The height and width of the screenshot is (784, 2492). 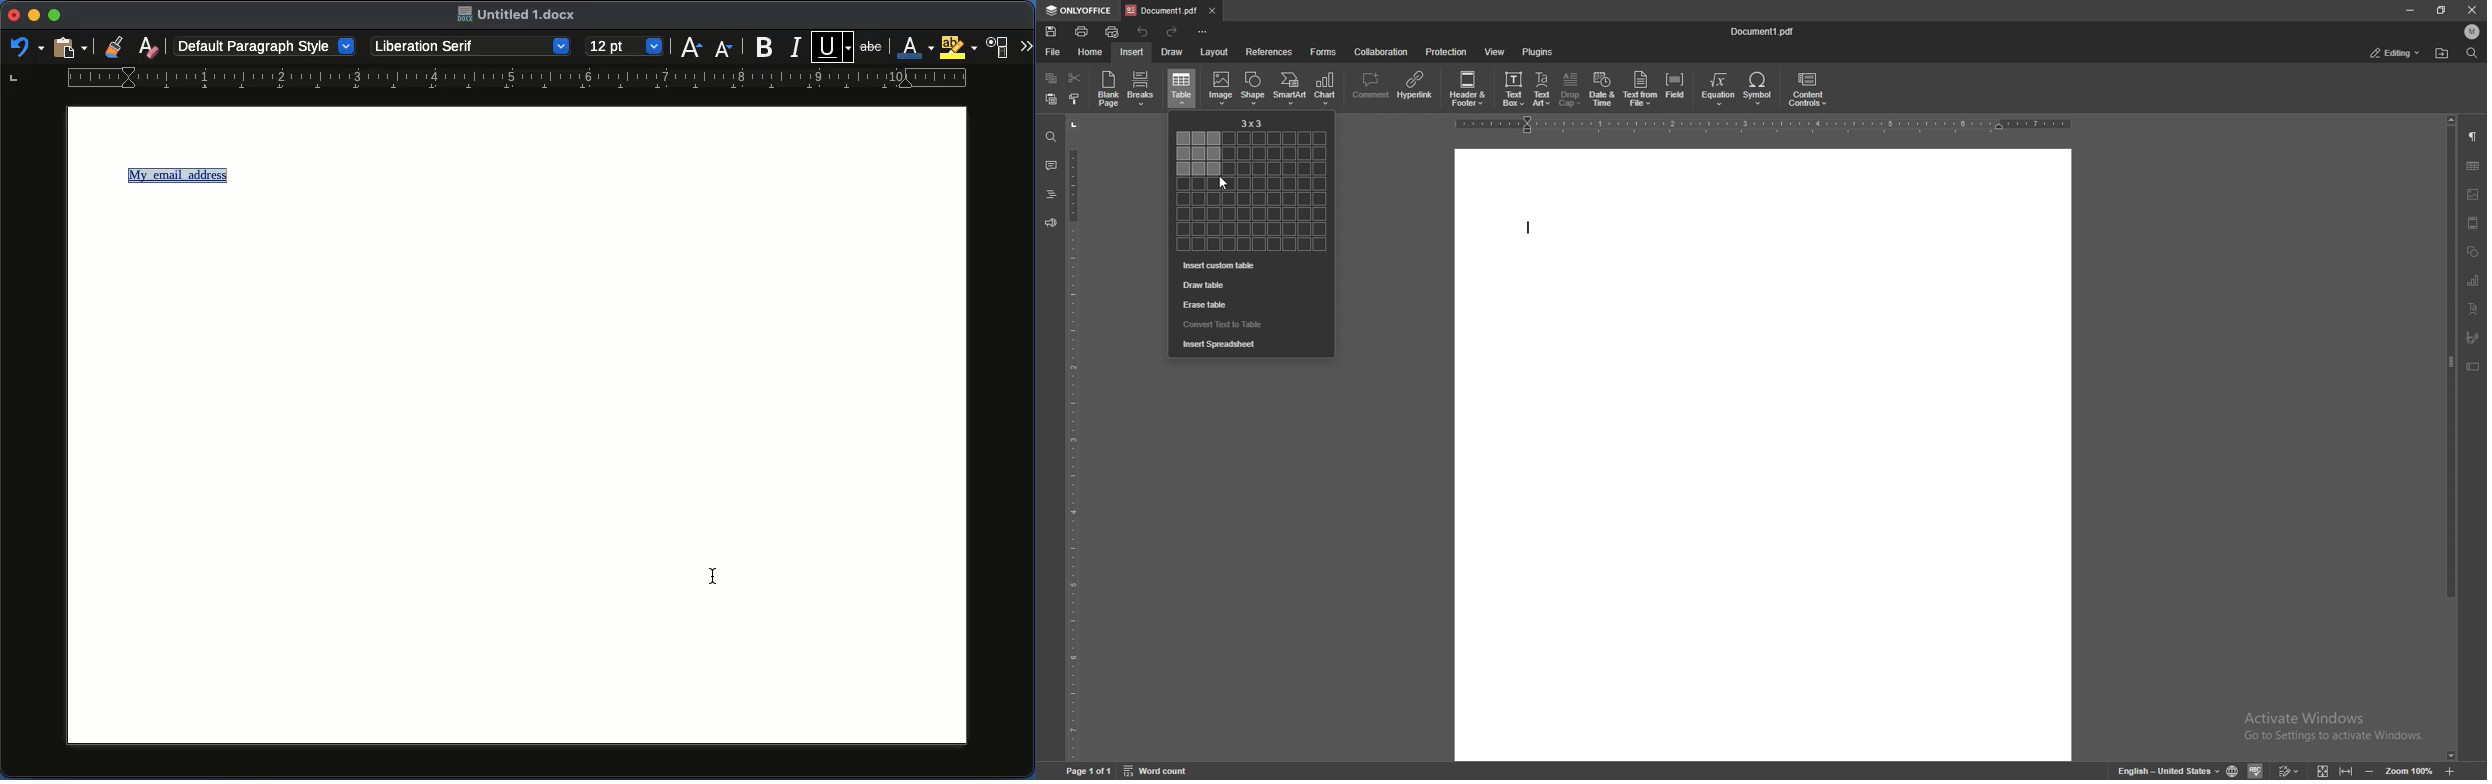 I want to click on text from file, so click(x=1641, y=91).